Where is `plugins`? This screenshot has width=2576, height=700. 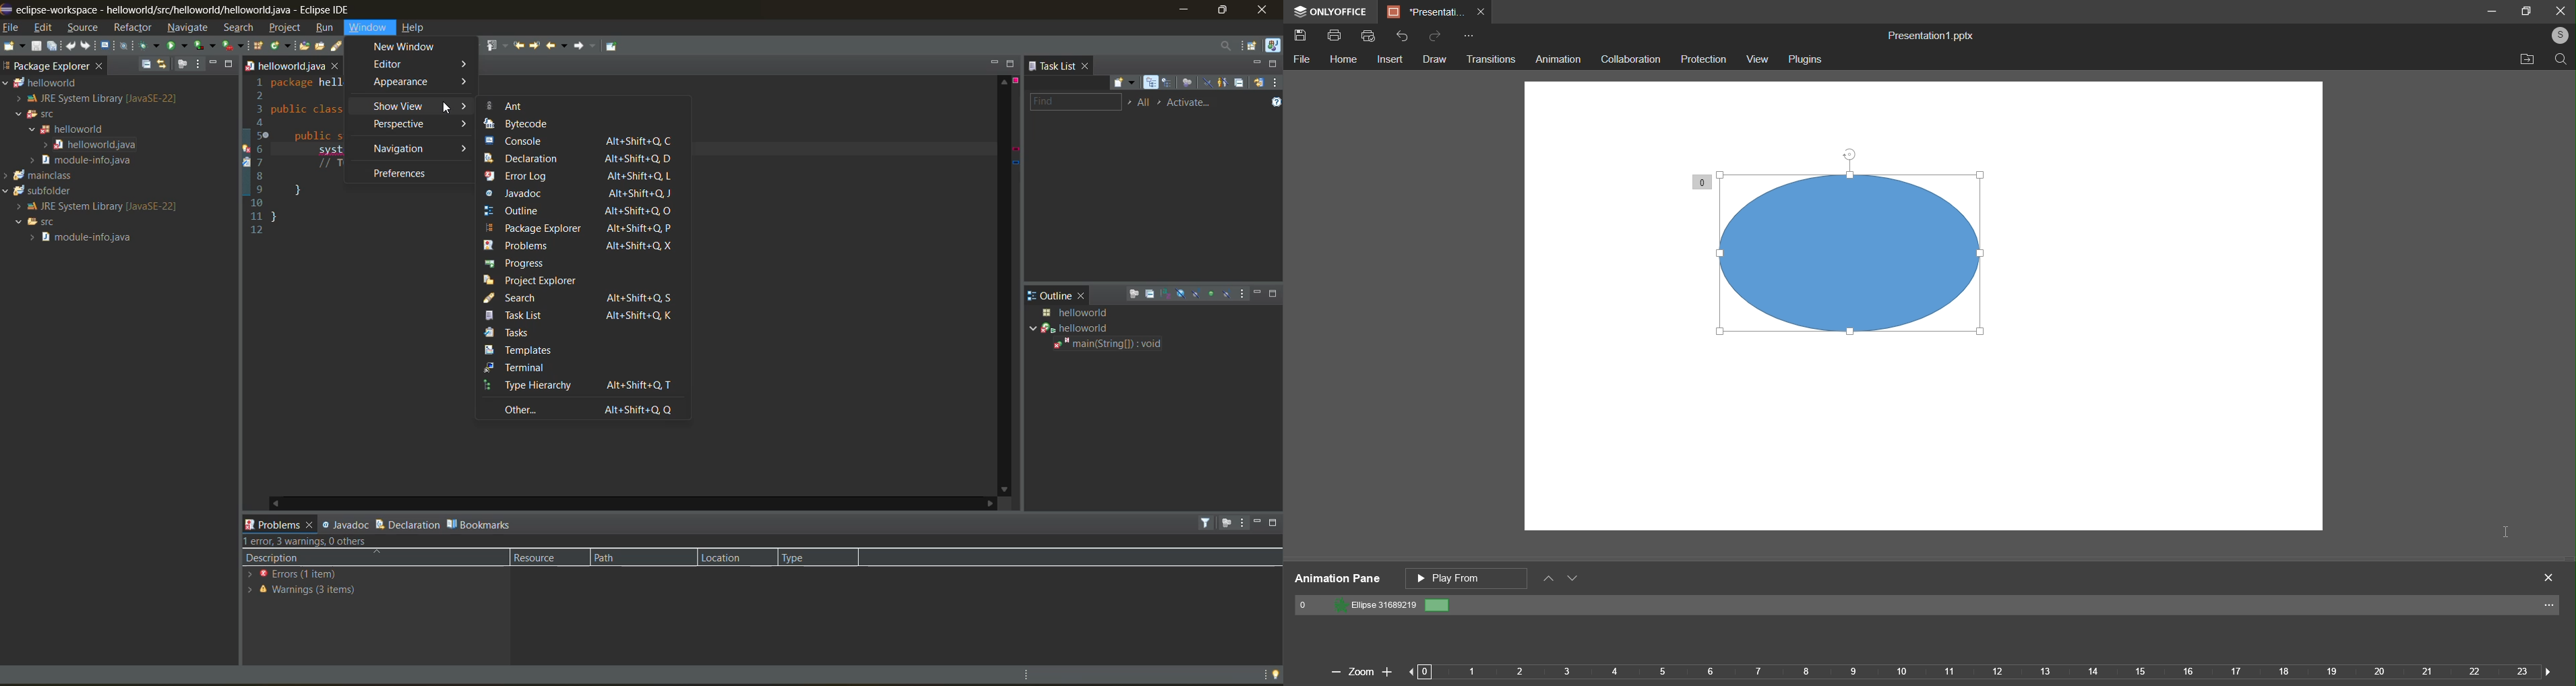
plugins is located at coordinates (1804, 59).